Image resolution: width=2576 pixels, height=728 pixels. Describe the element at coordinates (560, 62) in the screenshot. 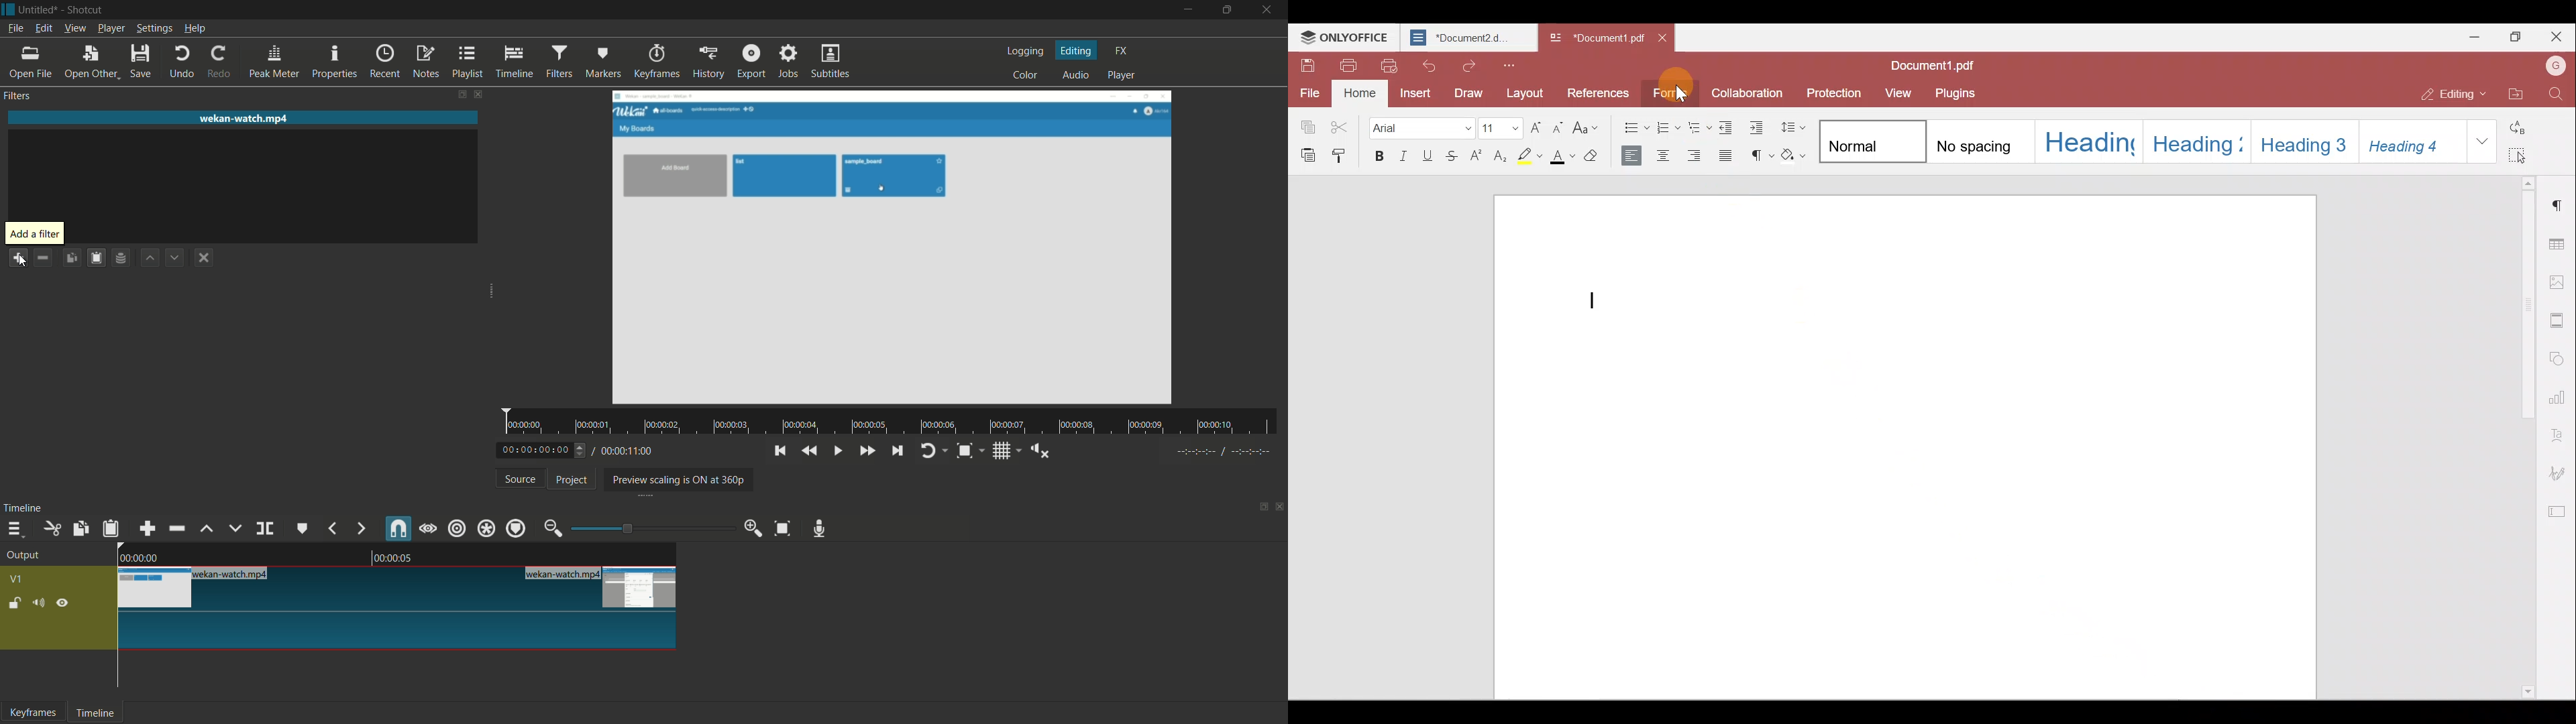

I see `filters` at that location.